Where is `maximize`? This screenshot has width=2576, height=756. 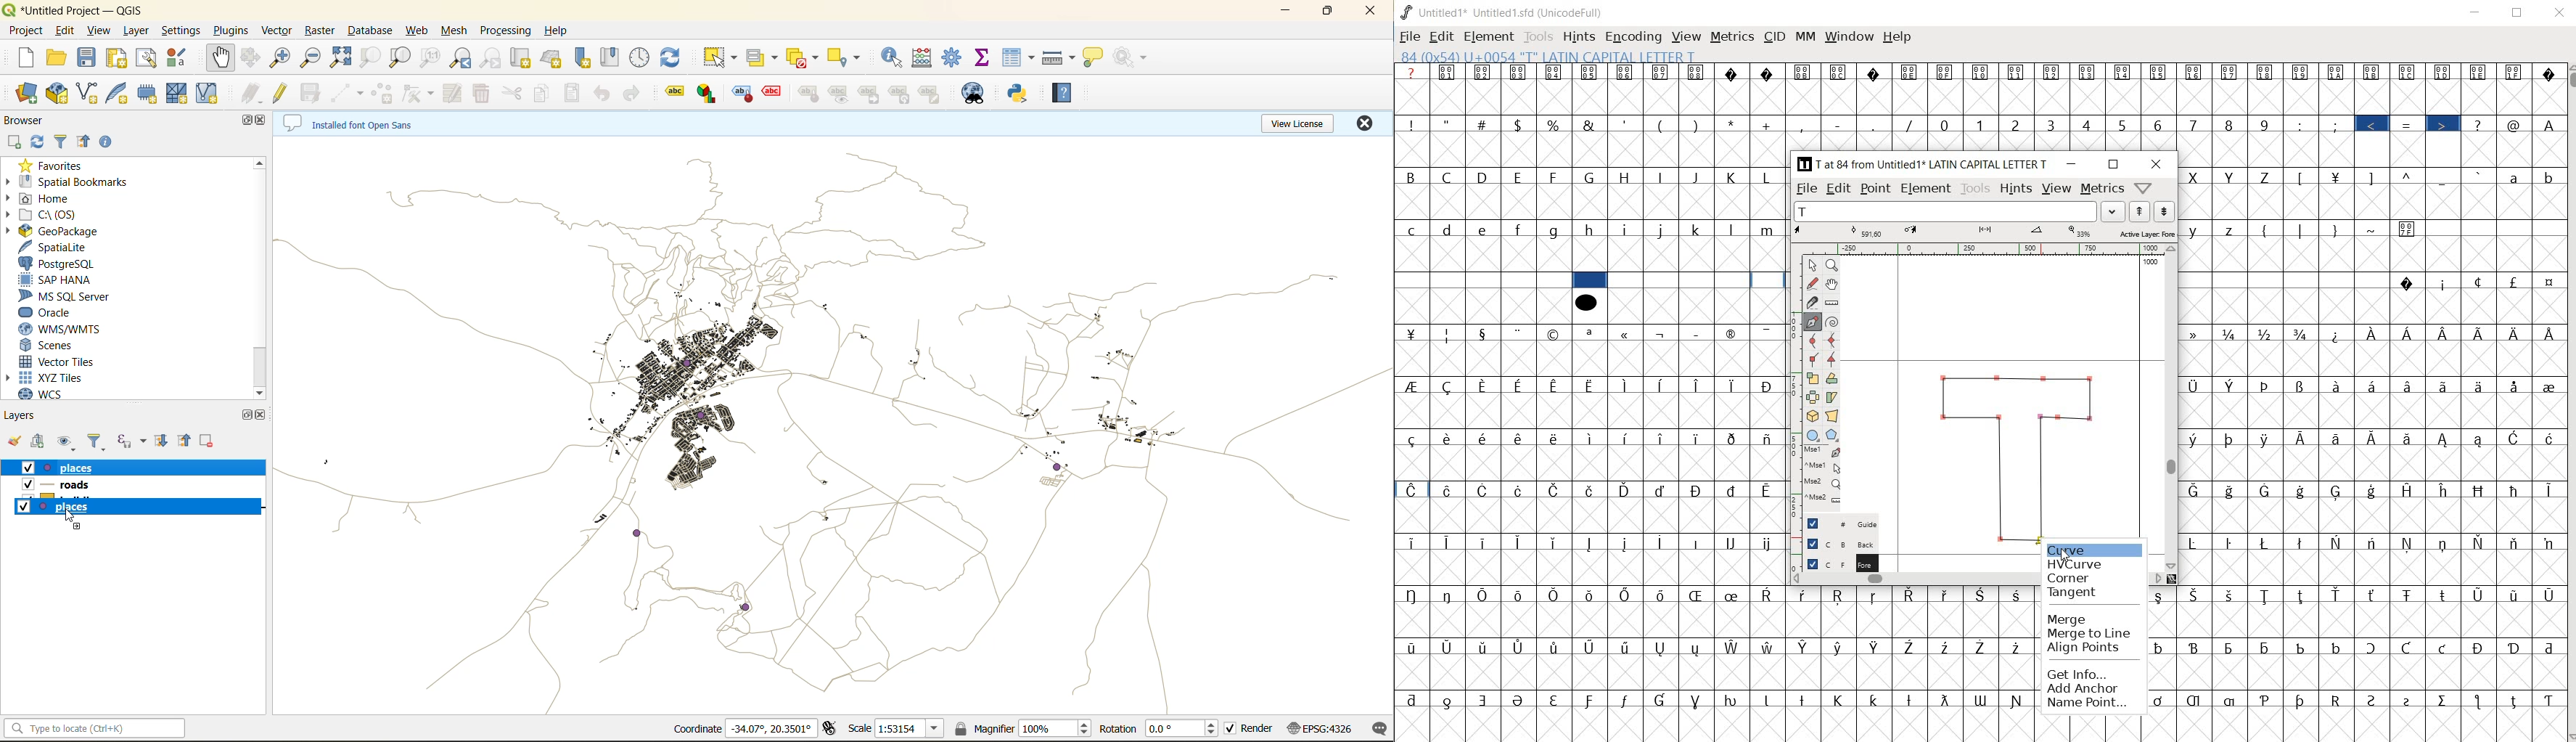
maximize is located at coordinates (2518, 12).